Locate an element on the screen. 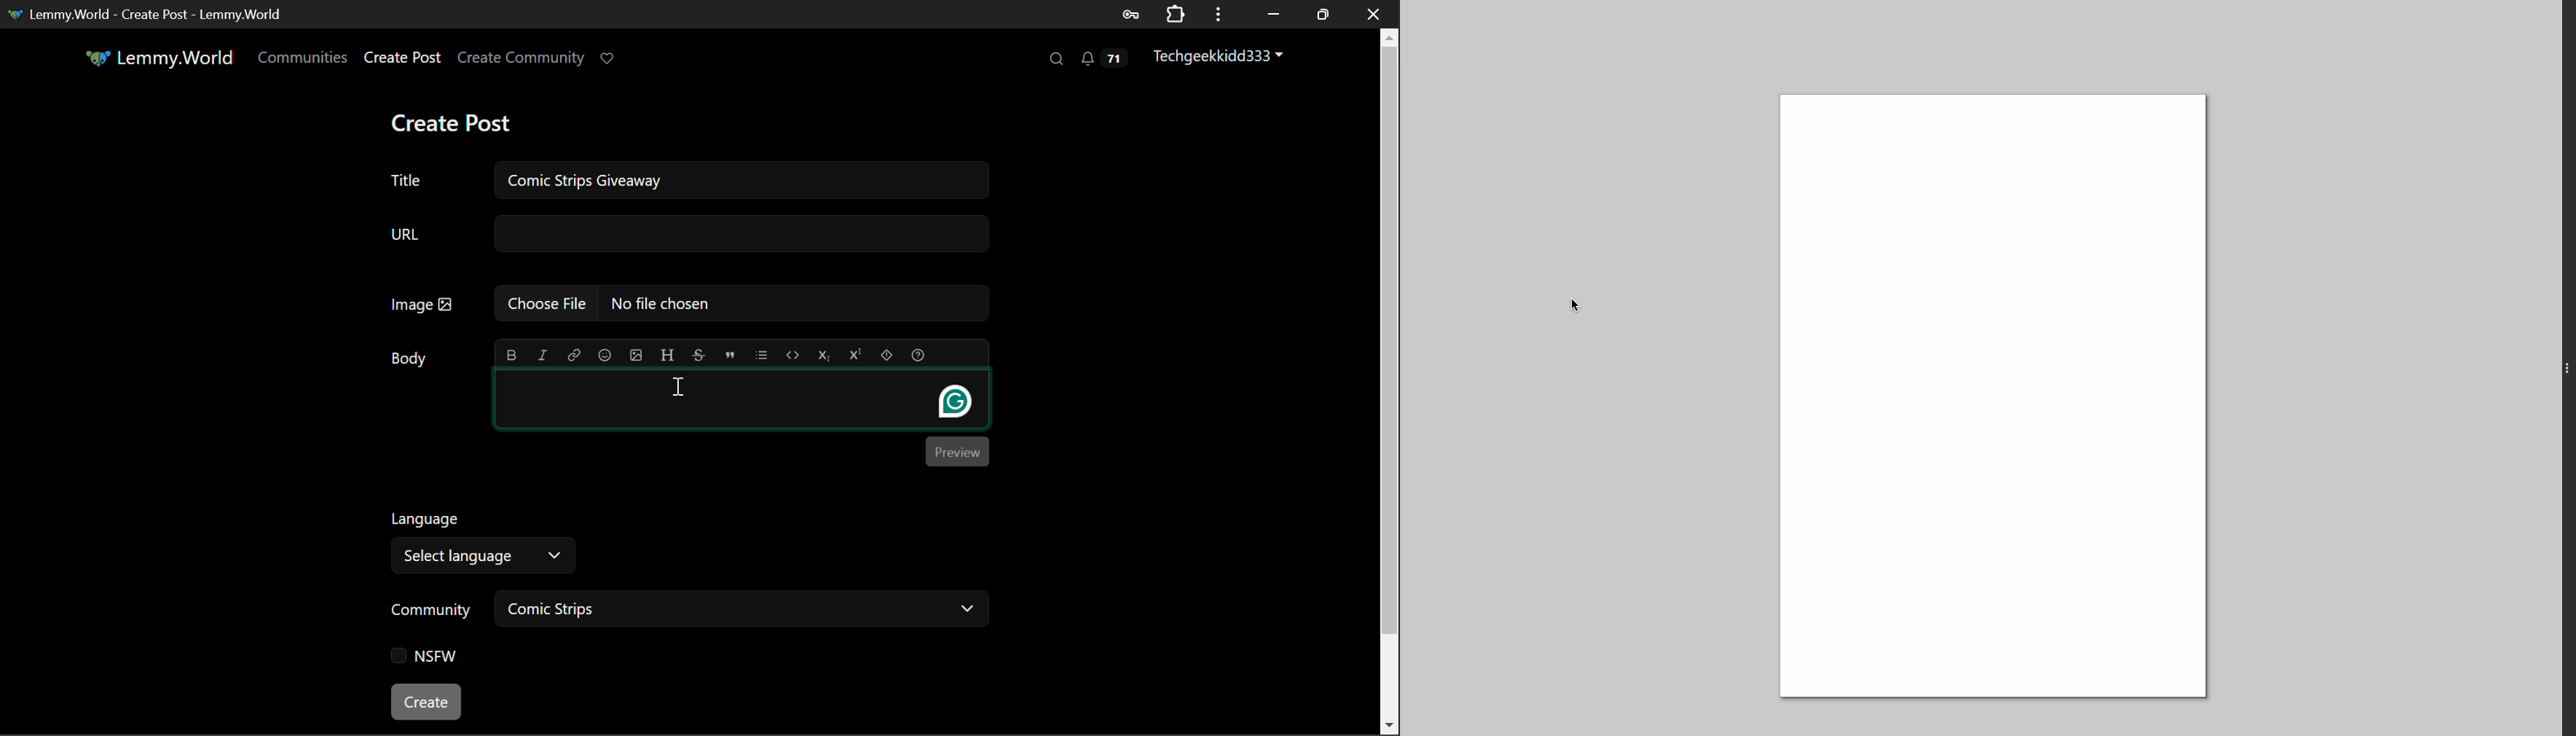  NSFW is located at coordinates (425, 655).